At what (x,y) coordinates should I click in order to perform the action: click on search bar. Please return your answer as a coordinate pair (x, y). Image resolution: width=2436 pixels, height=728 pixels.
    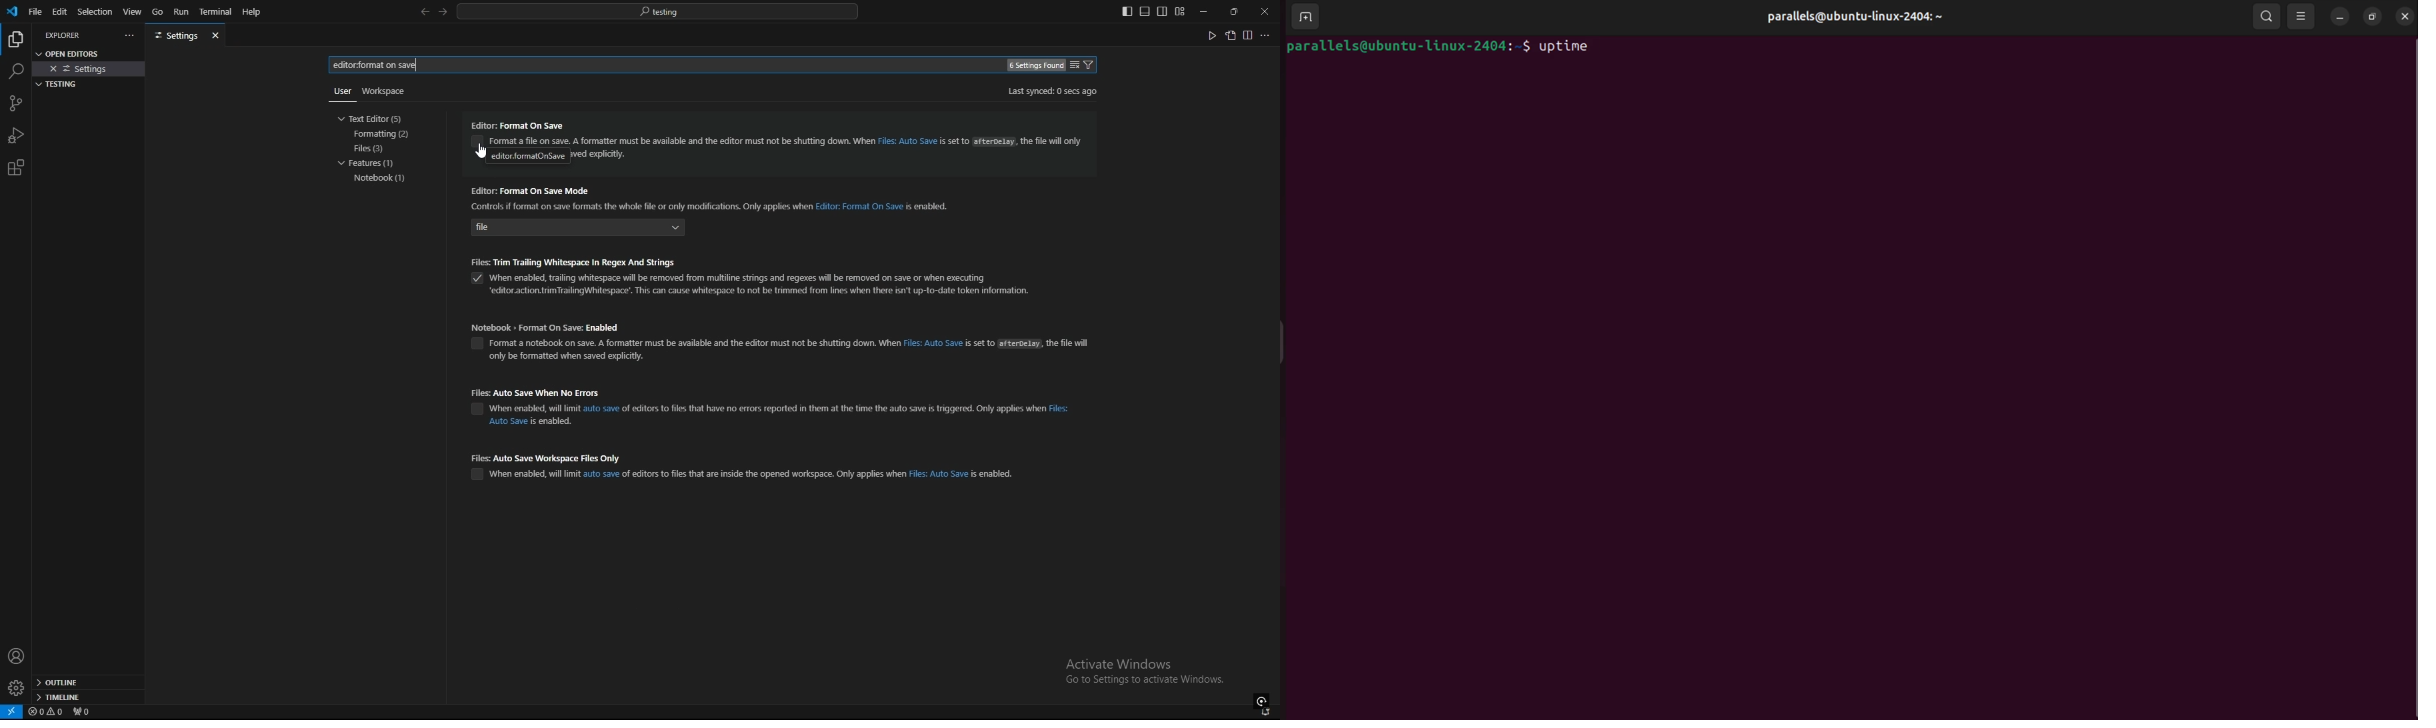
    Looking at the image, I should click on (657, 11).